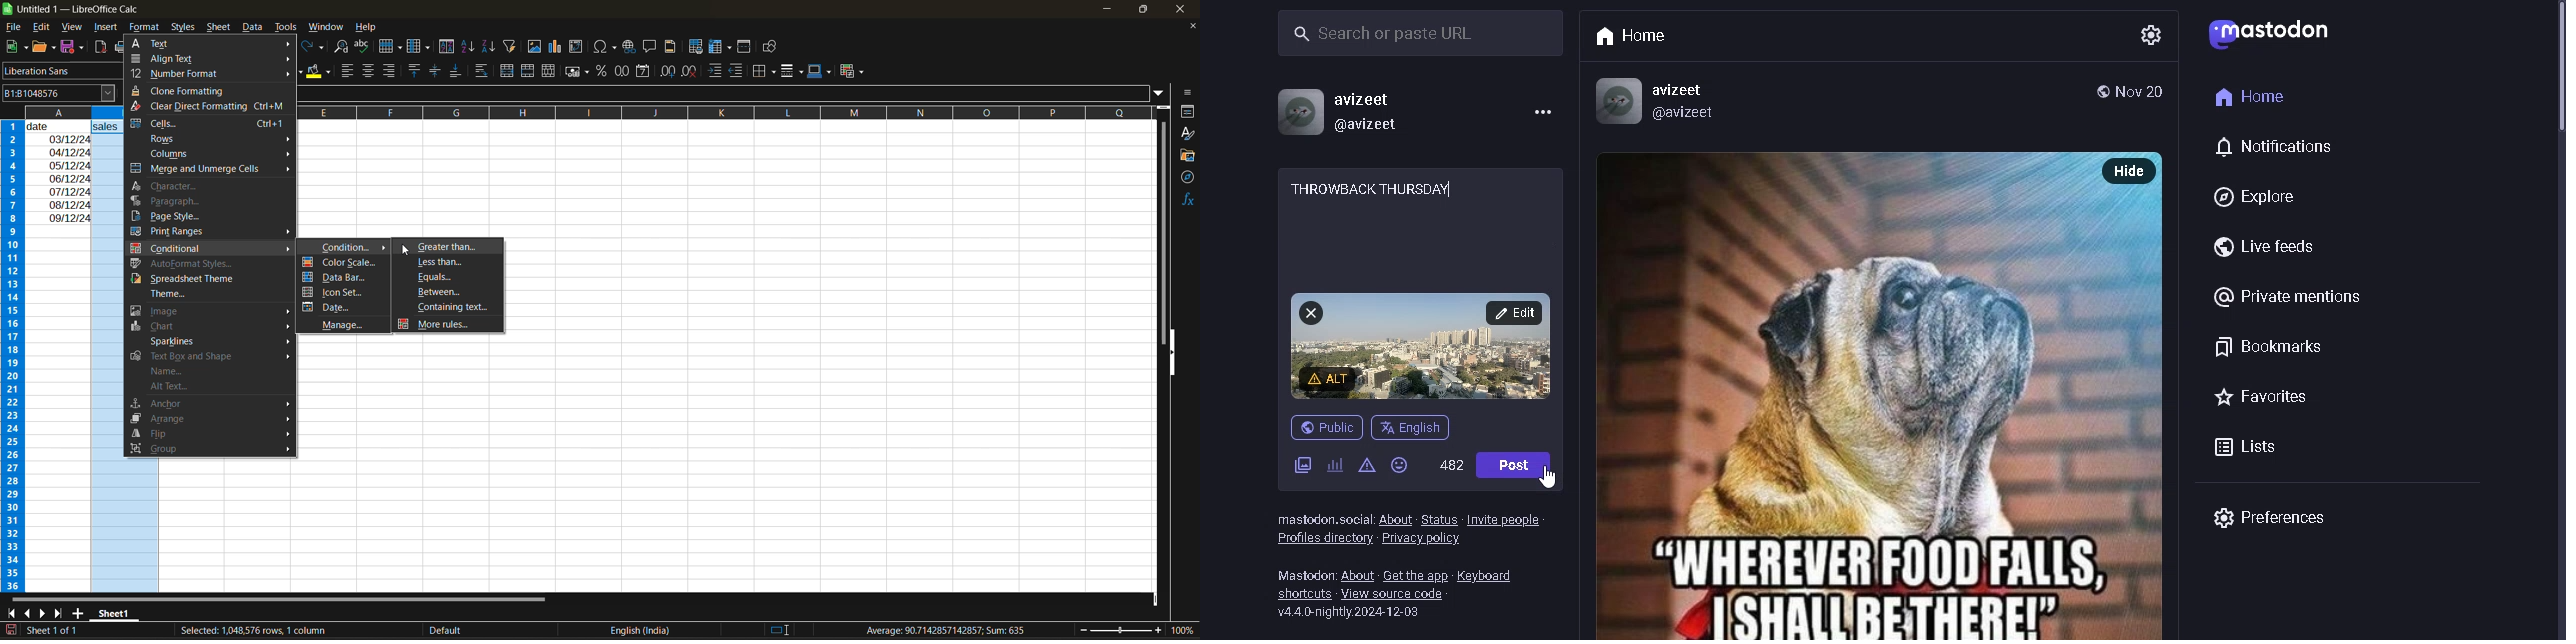 The image size is (2576, 644). What do you see at coordinates (171, 201) in the screenshot?
I see `paragraph` at bounding box center [171, 201].